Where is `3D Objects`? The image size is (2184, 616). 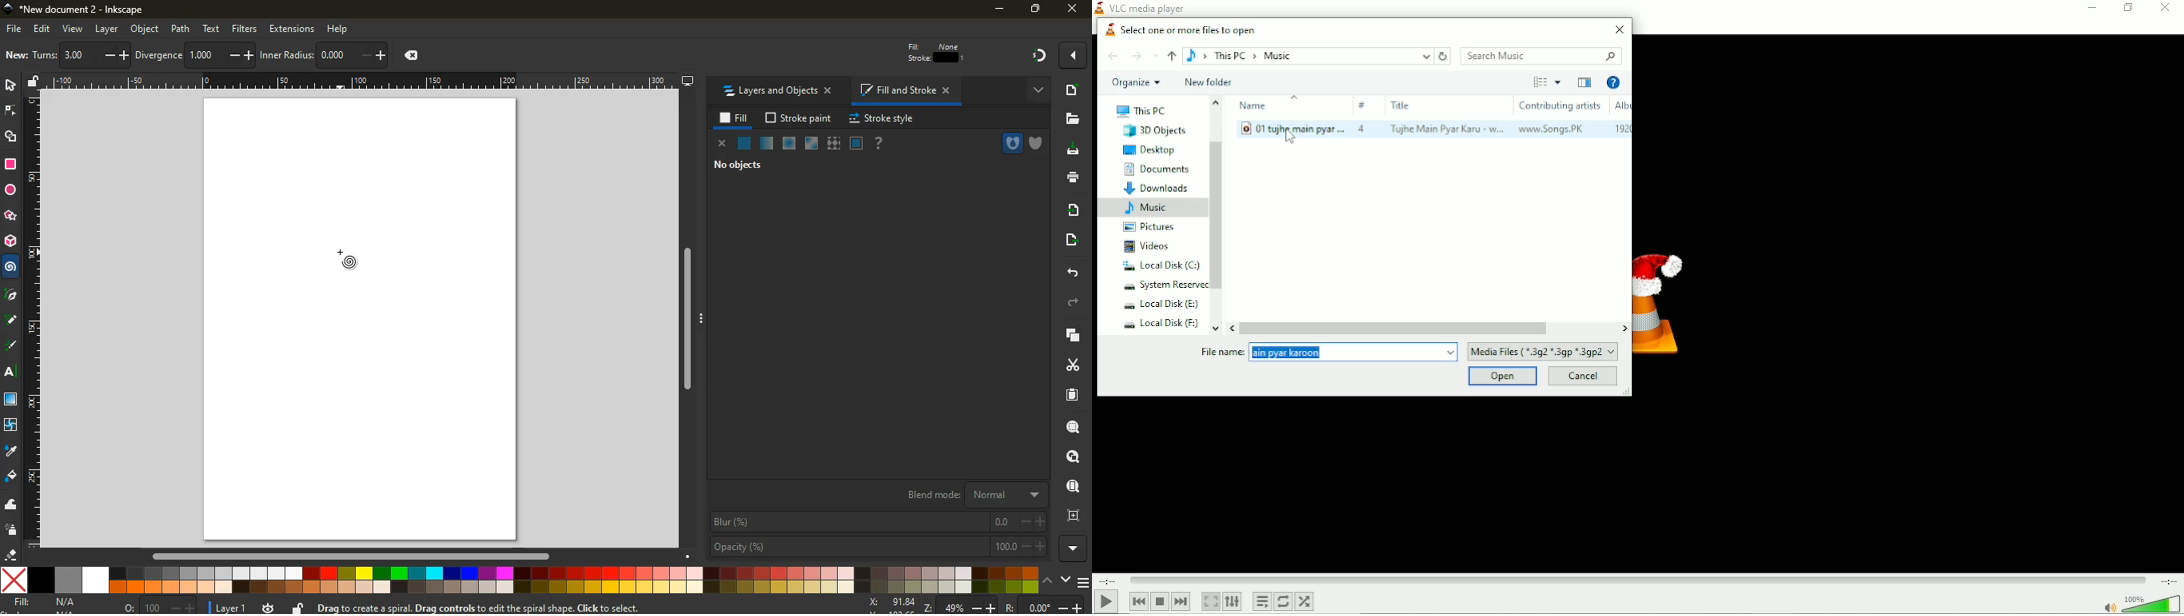 3D Objects is located at coordinates (1151, 131).